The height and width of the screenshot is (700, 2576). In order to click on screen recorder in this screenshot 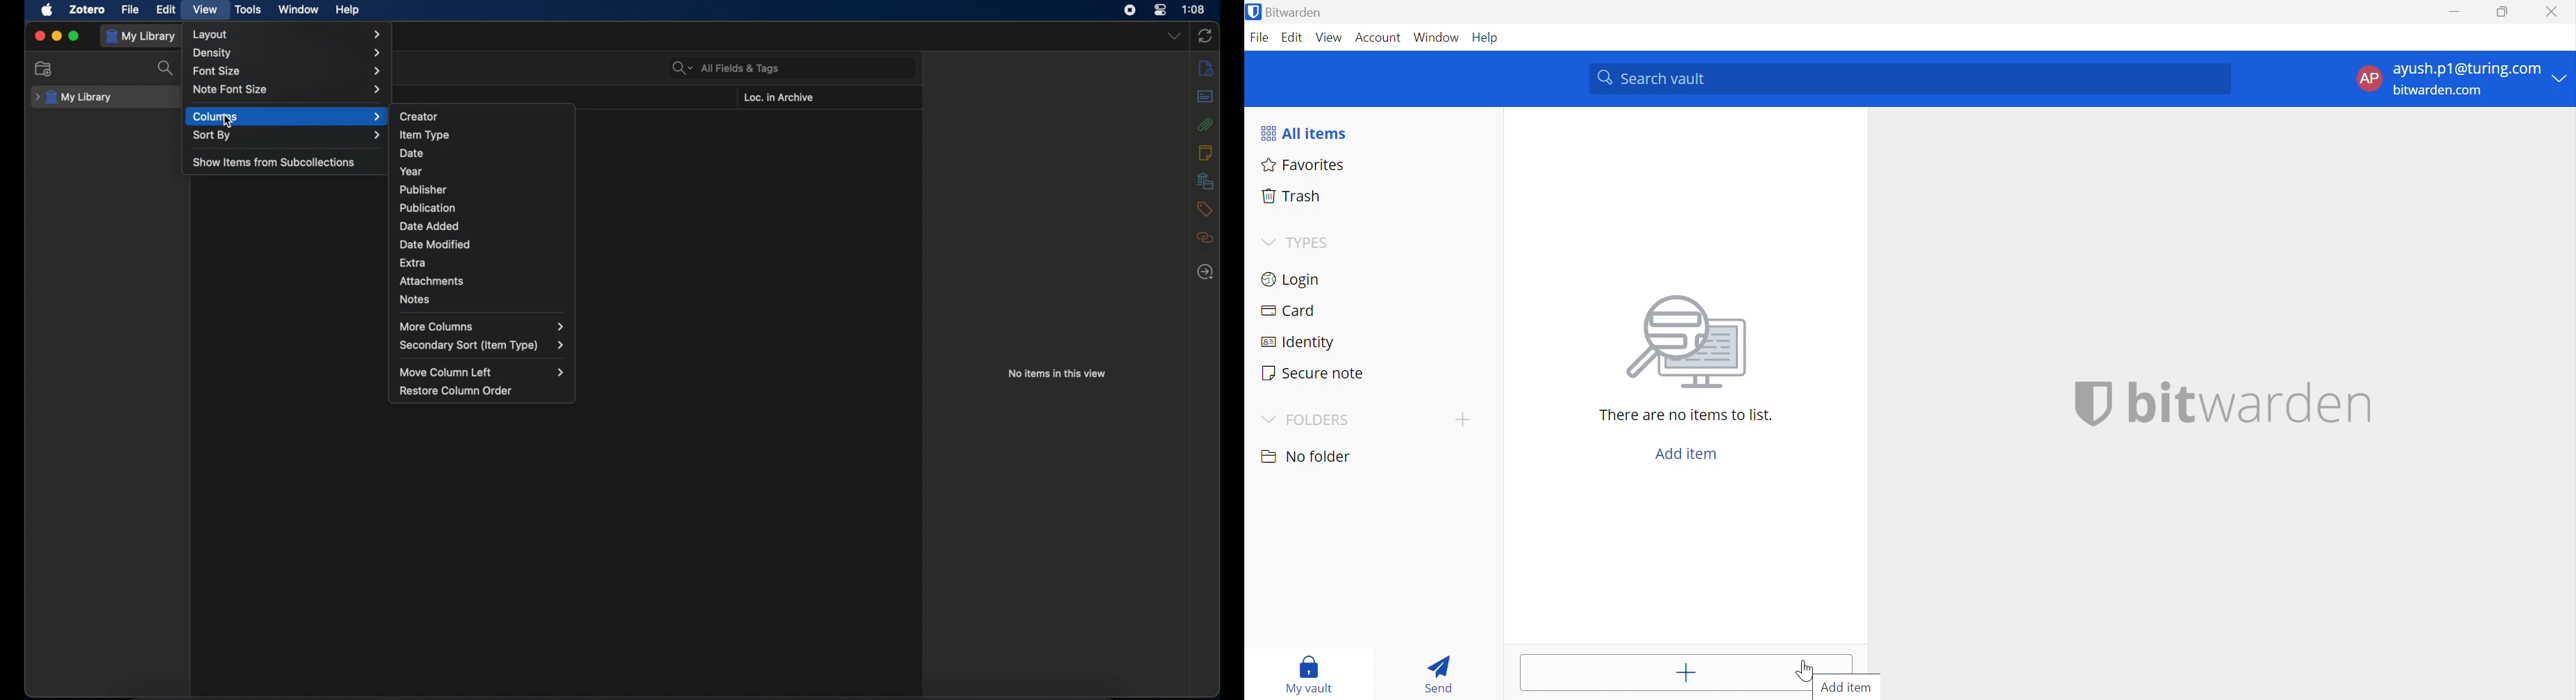, I will do `click(1131, 10)`.